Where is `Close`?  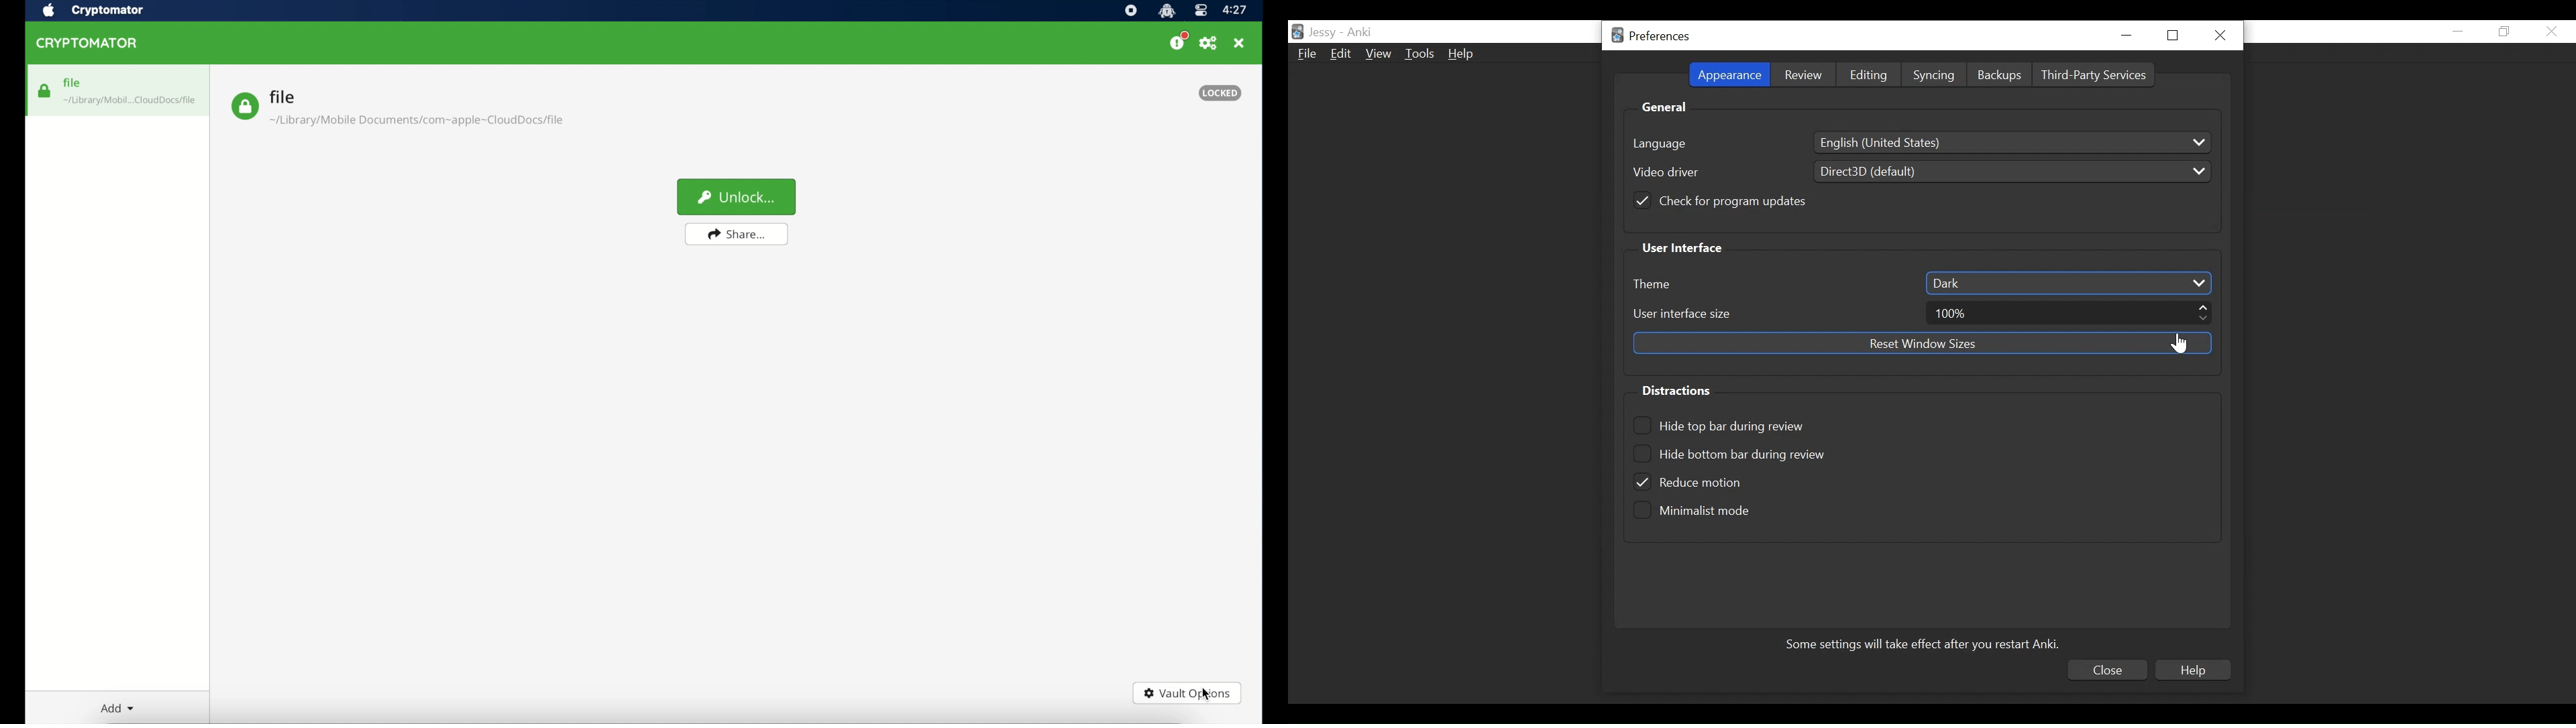
Close is located at coordinates (2223, 36).